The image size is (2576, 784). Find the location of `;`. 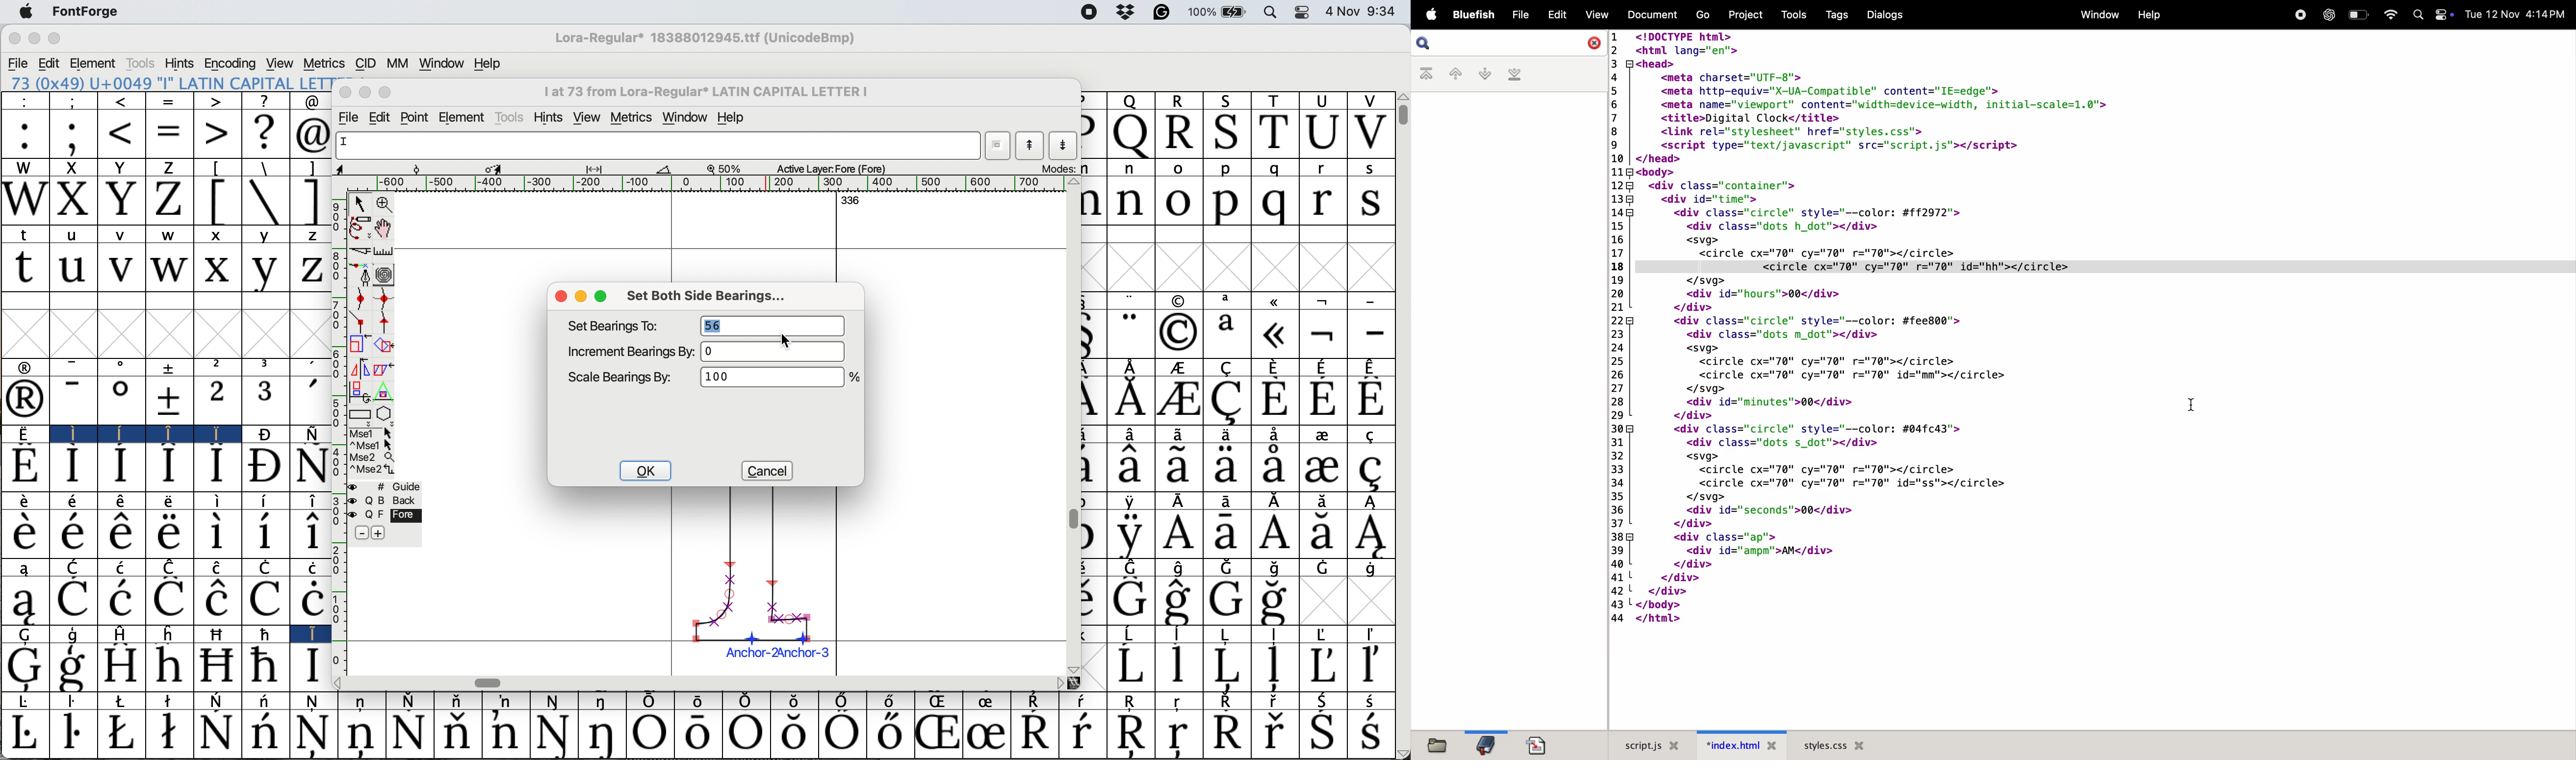

; is located at coordinates (74, 136).